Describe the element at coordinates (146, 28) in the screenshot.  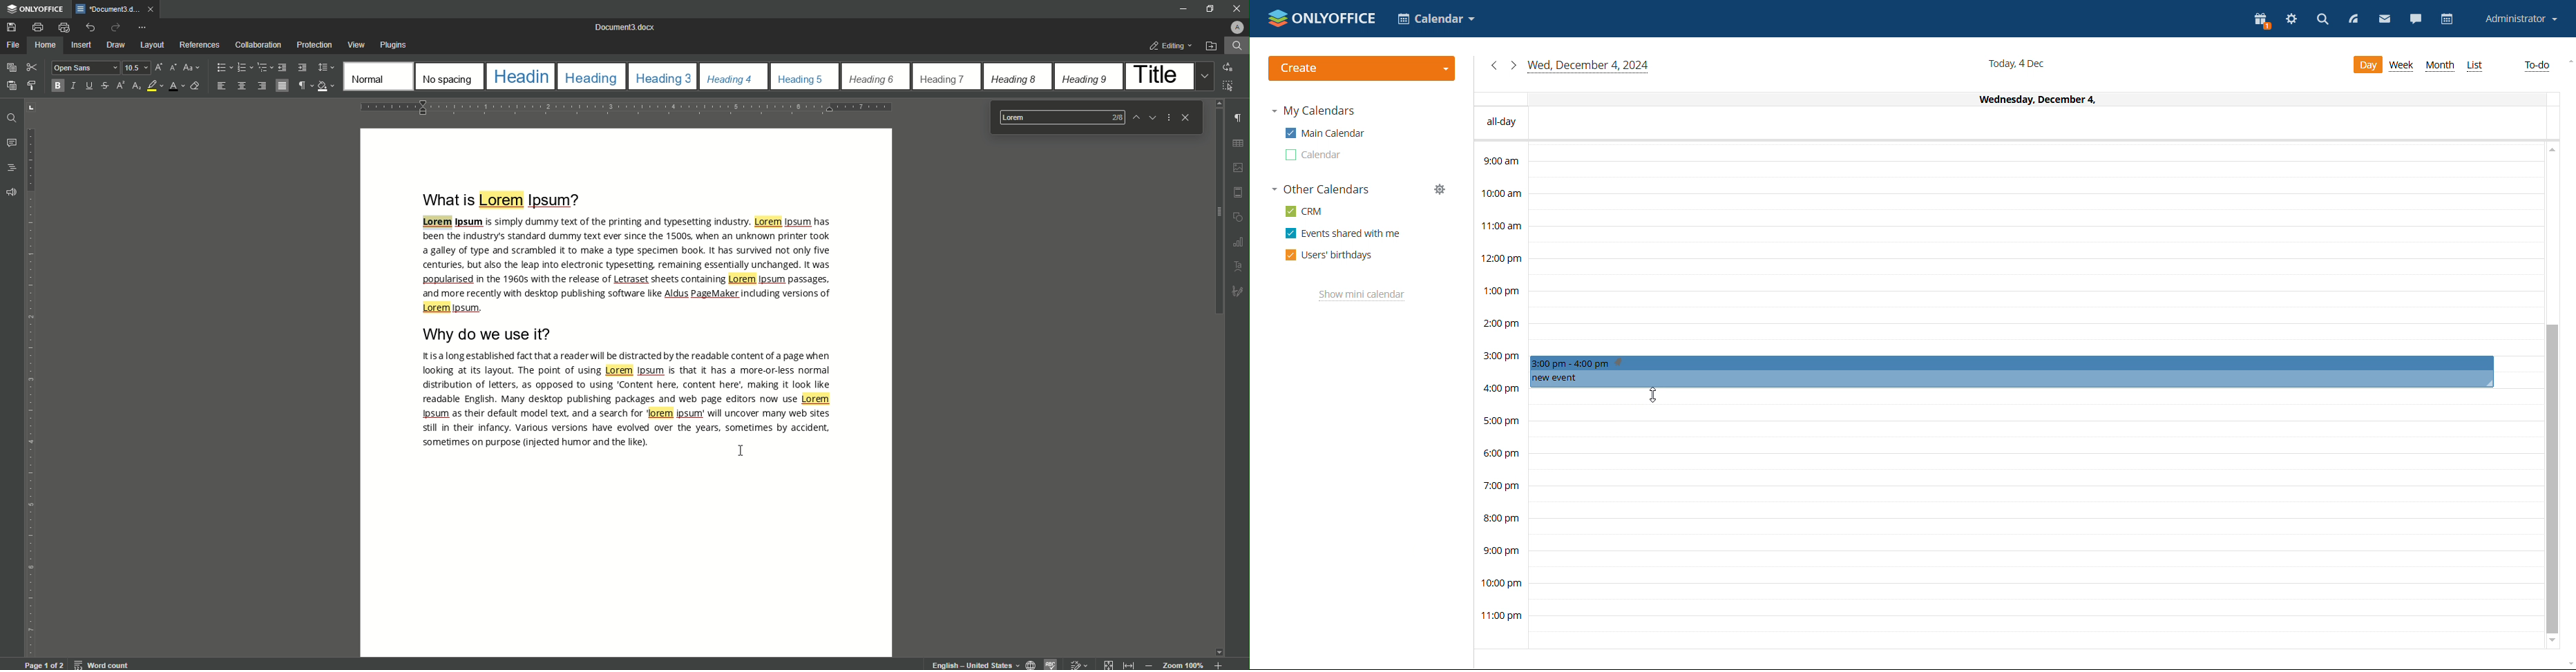
I see `Customize` at that location.